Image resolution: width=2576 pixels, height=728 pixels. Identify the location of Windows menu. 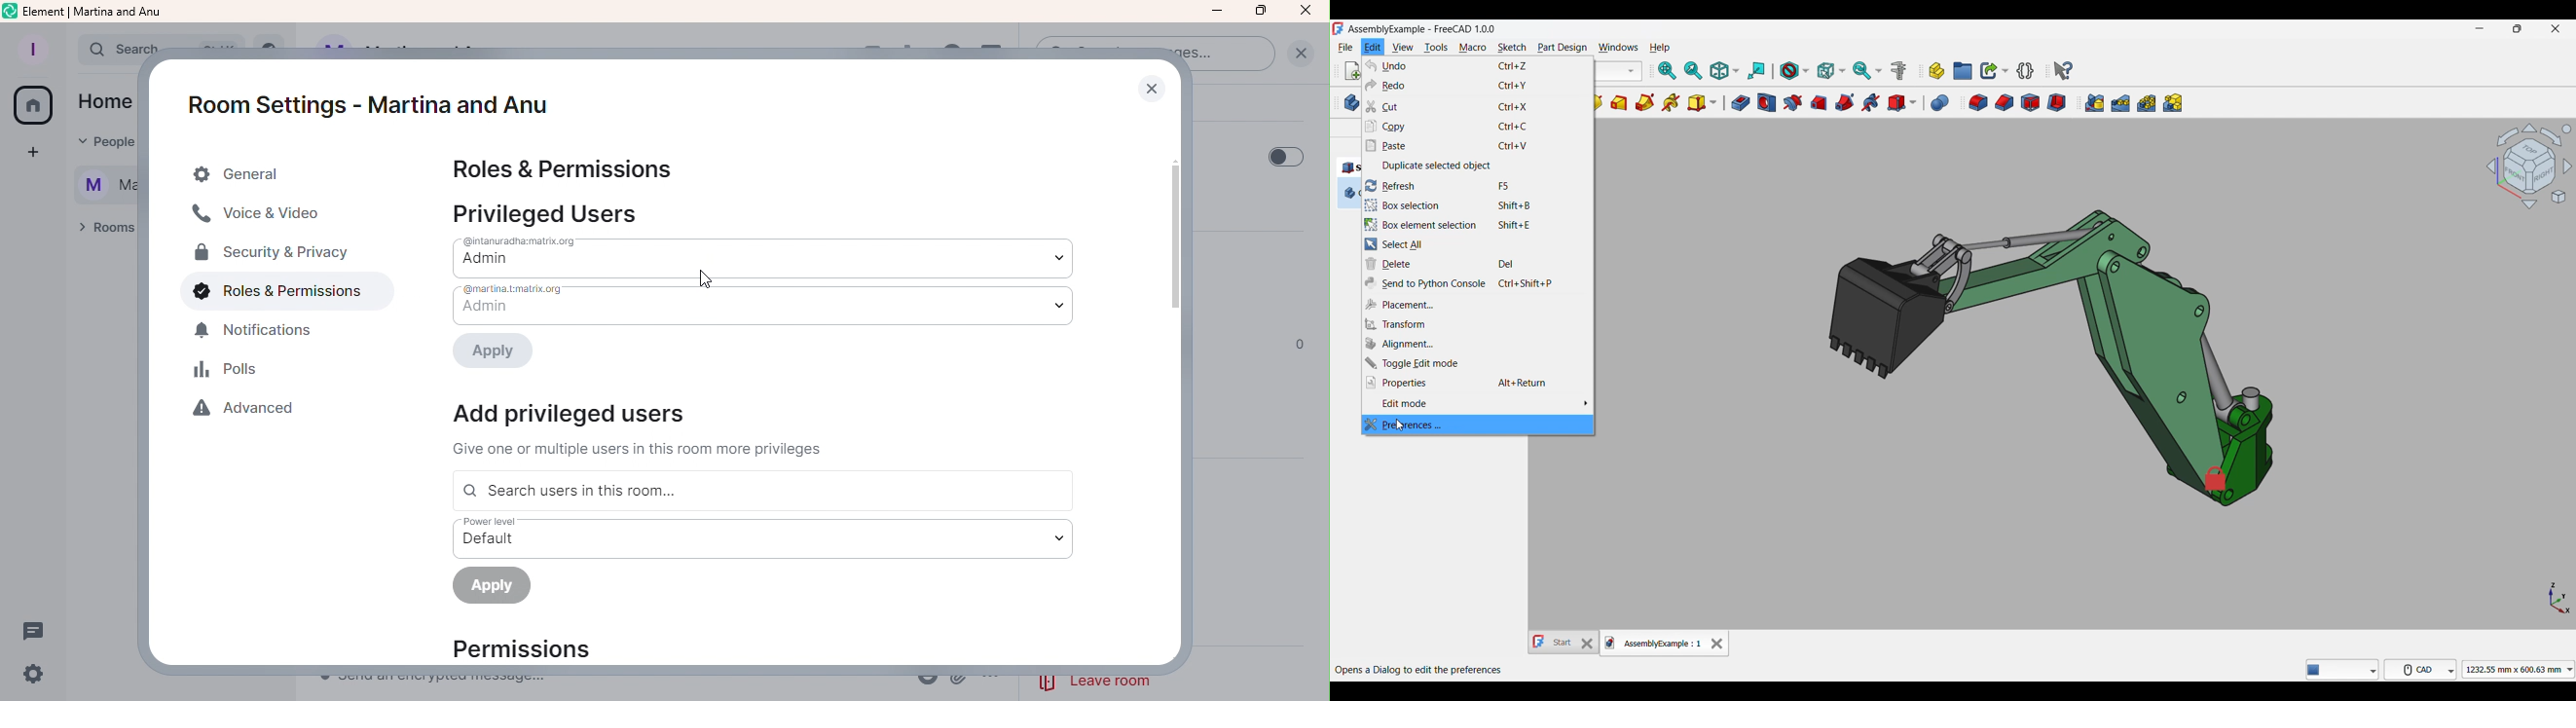
(1618, 48).